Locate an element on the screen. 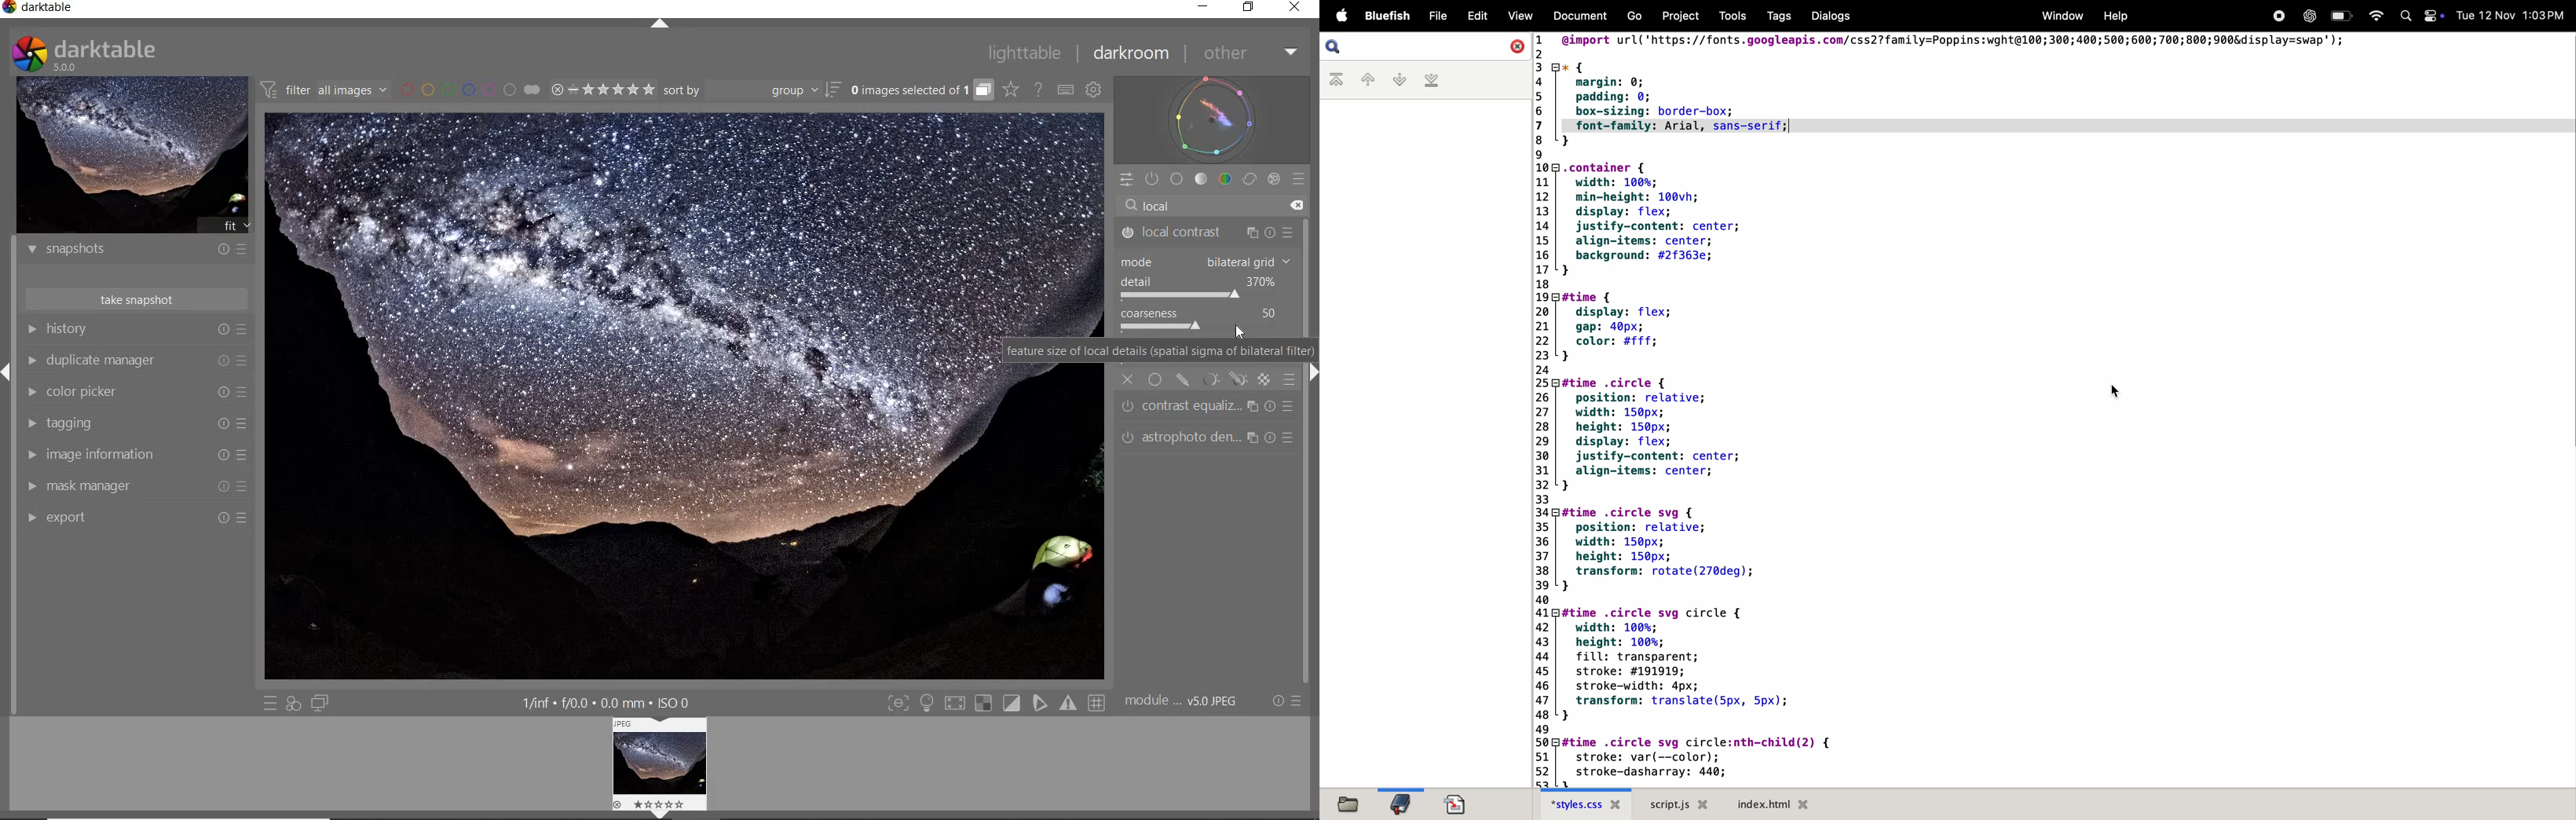 The width and height of the screenshot is (2576, 840). file is located at coordinates (1350, 804).